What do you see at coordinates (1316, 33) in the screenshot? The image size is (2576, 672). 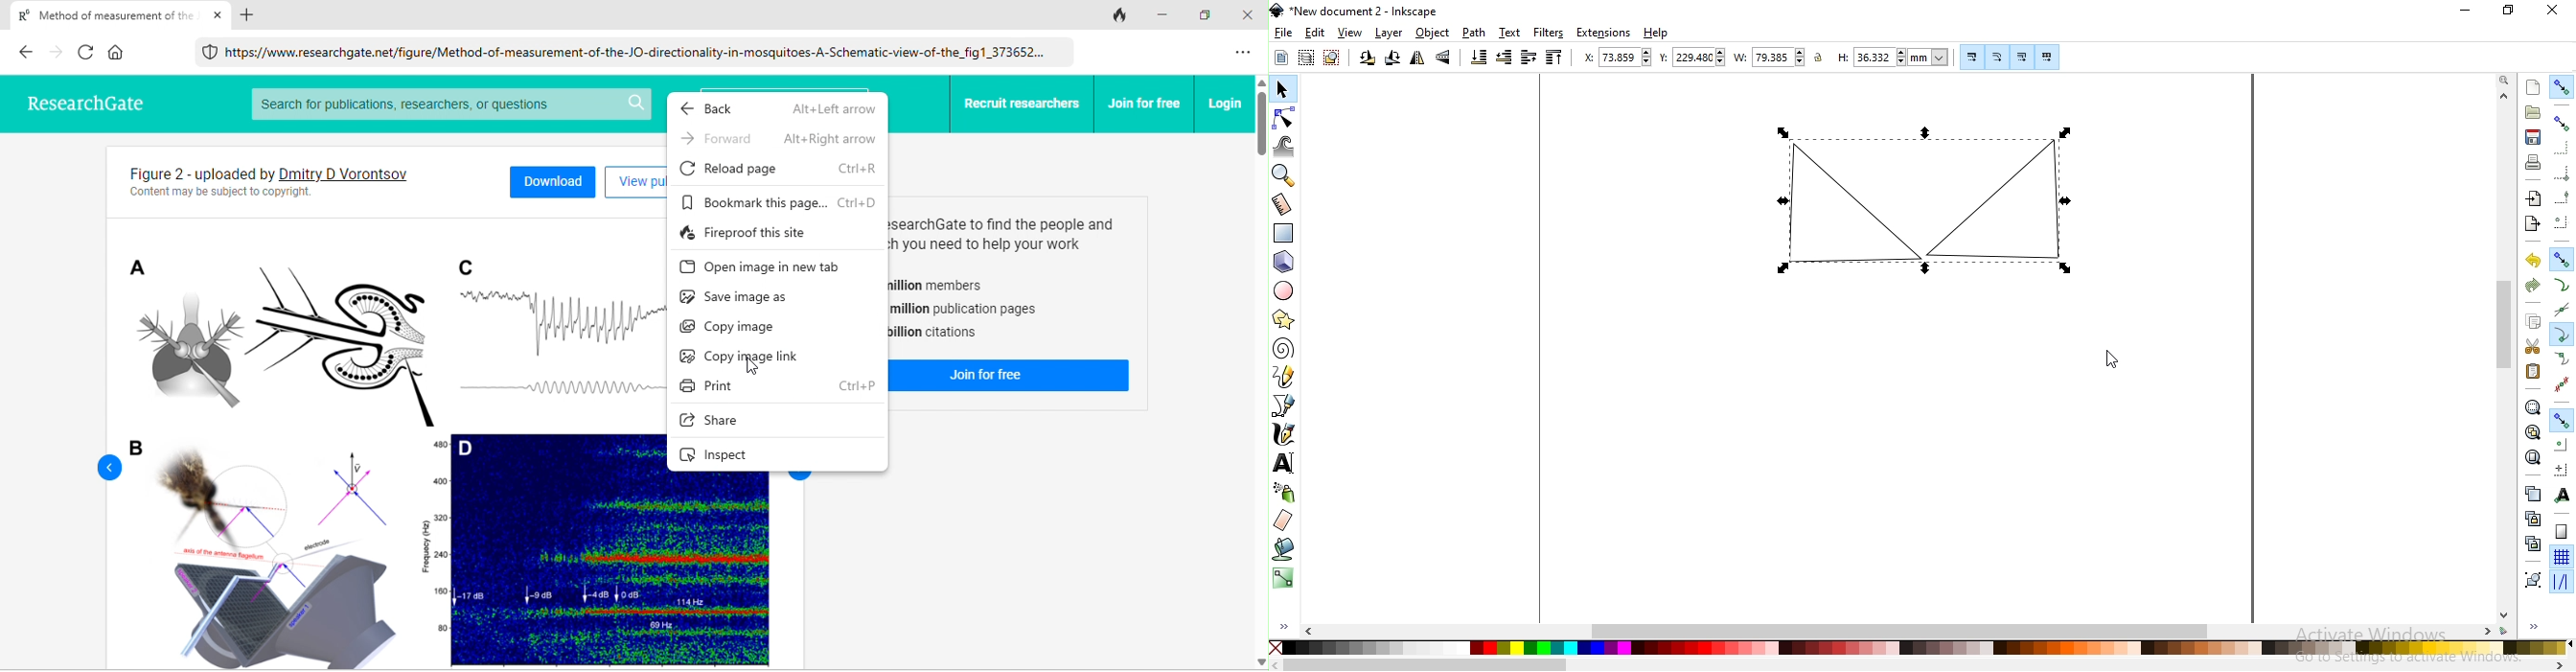 I see `edit` at bounding box center [1316, 33].